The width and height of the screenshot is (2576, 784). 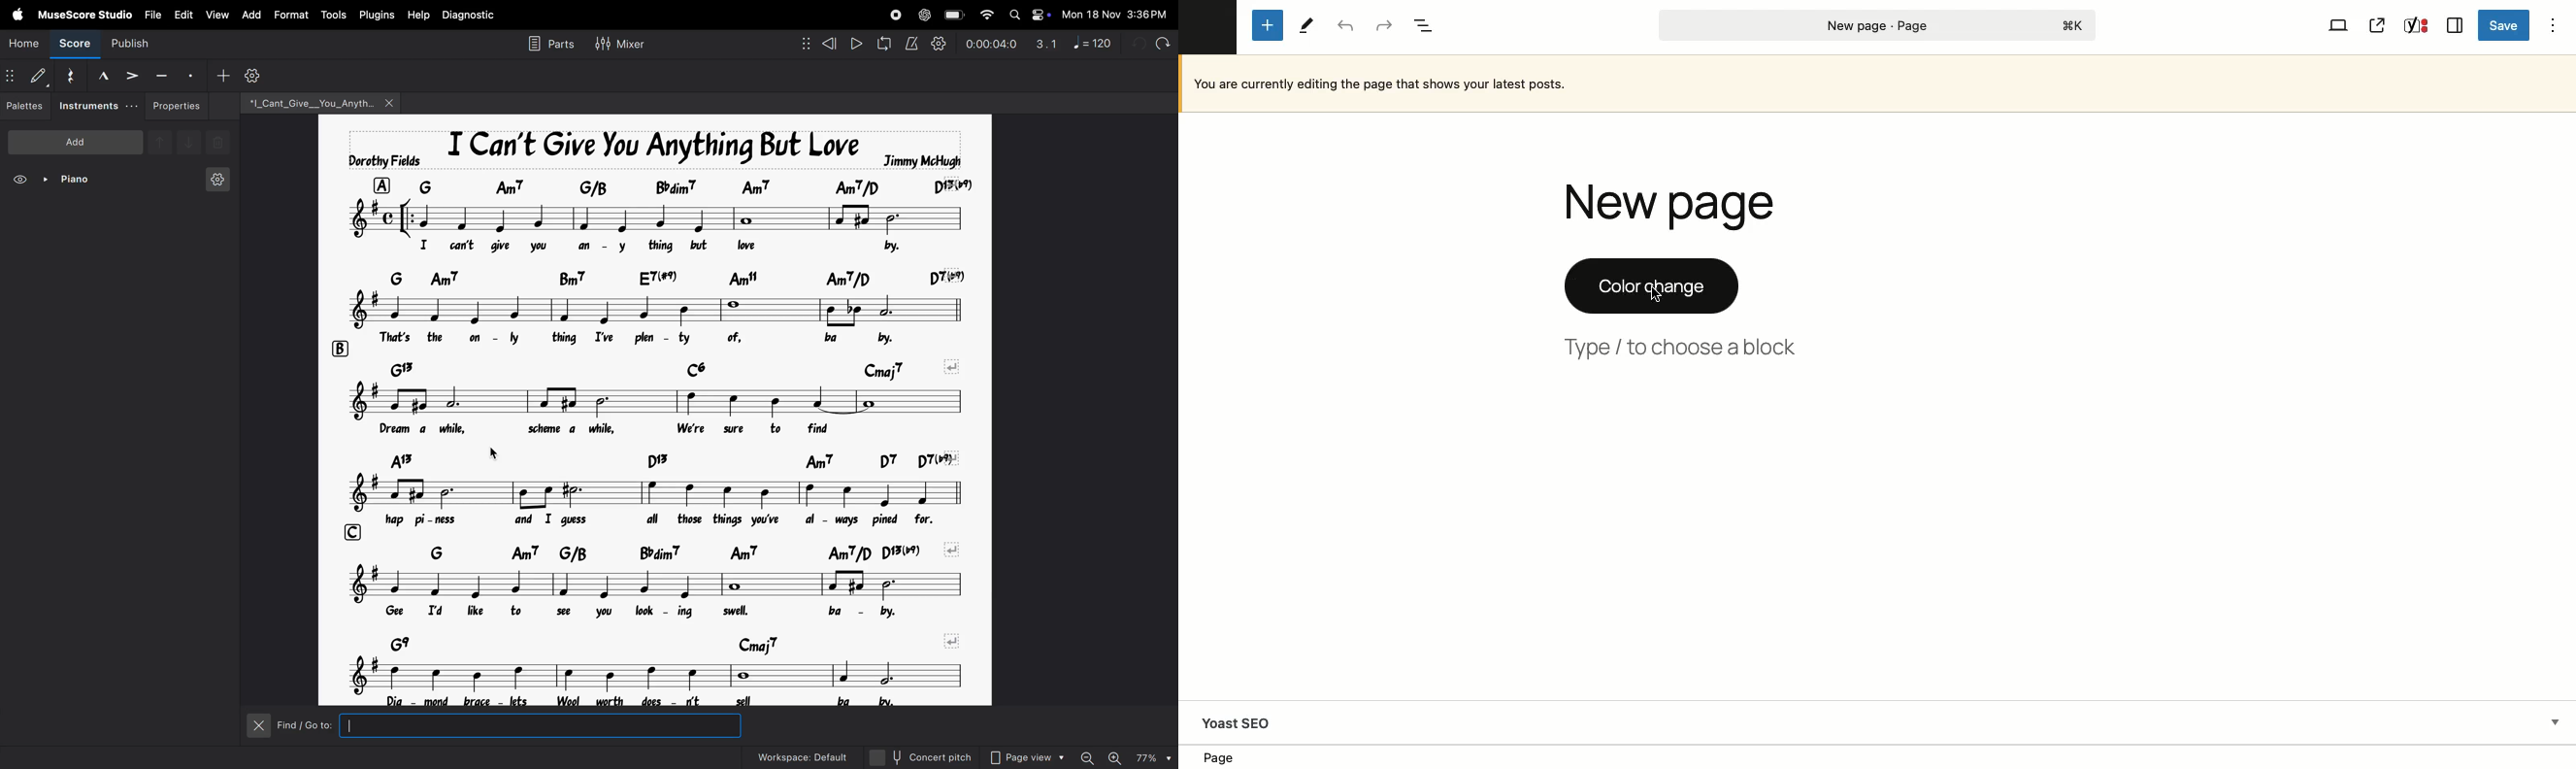 What do you see at coordinates (160, 143) in the screenshot?
I see `up note` at bounding box center [160, 143].